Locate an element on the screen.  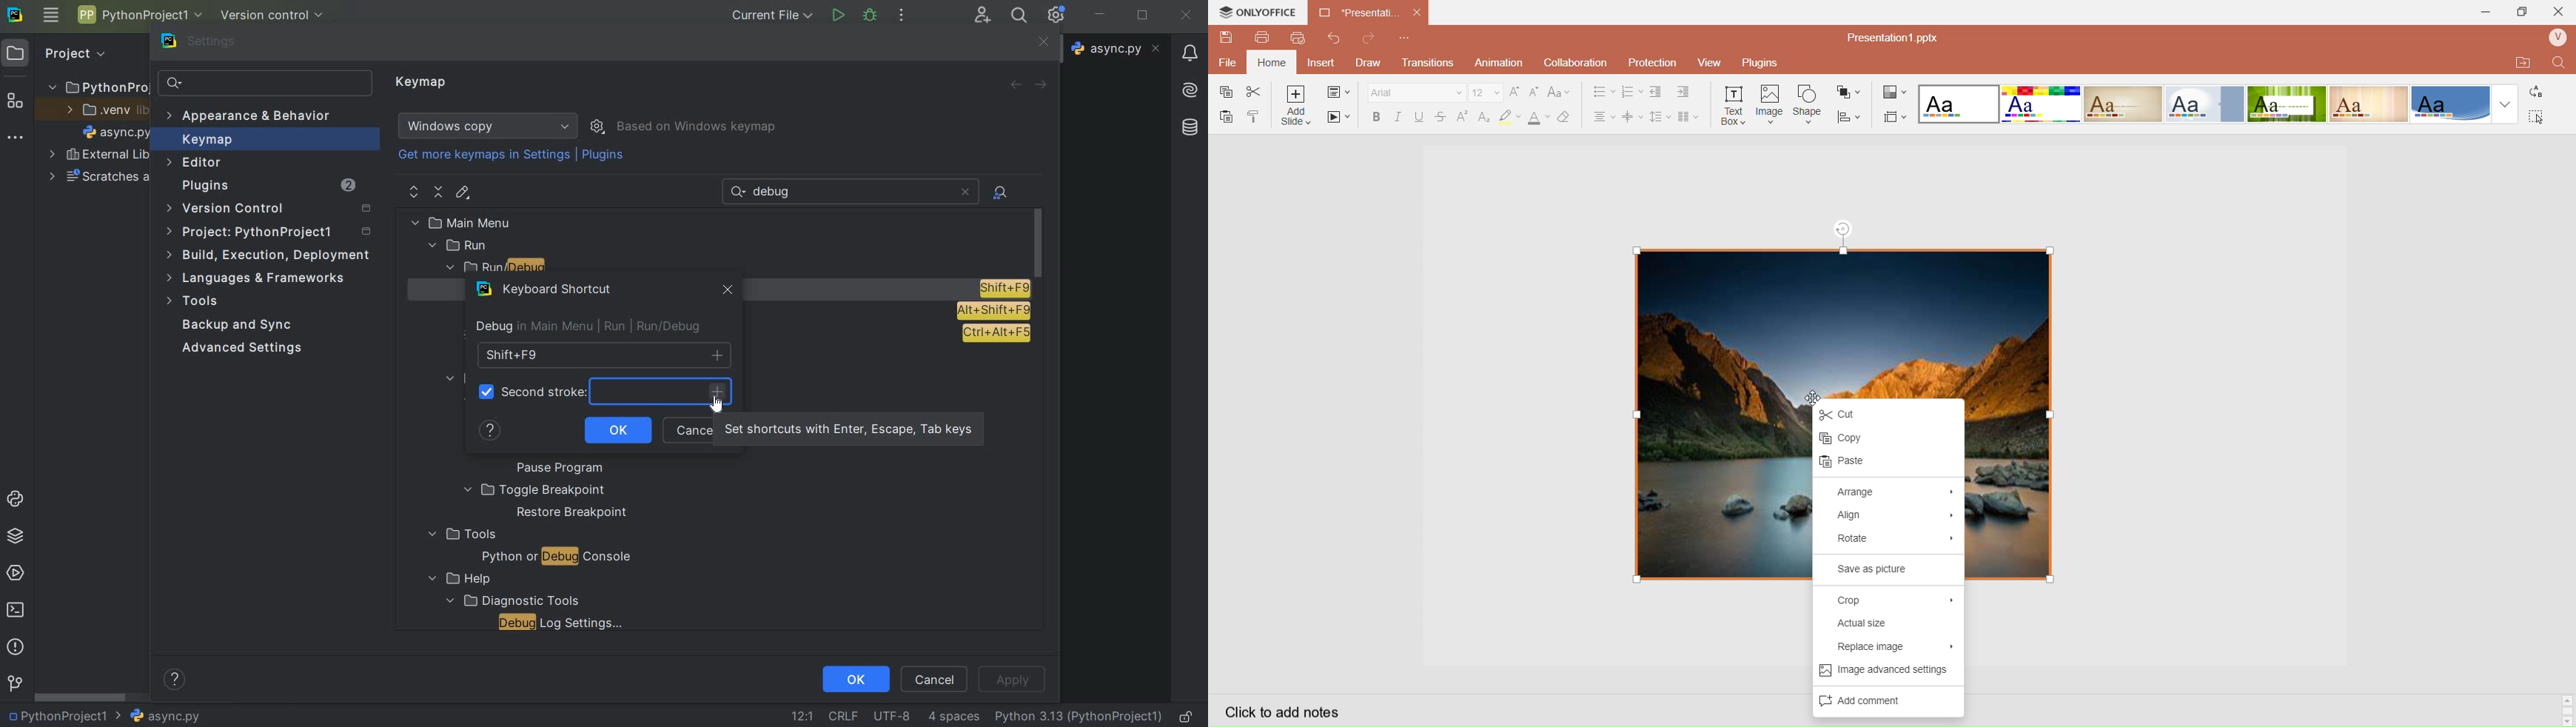
File is located at coordinates (1231, 63).